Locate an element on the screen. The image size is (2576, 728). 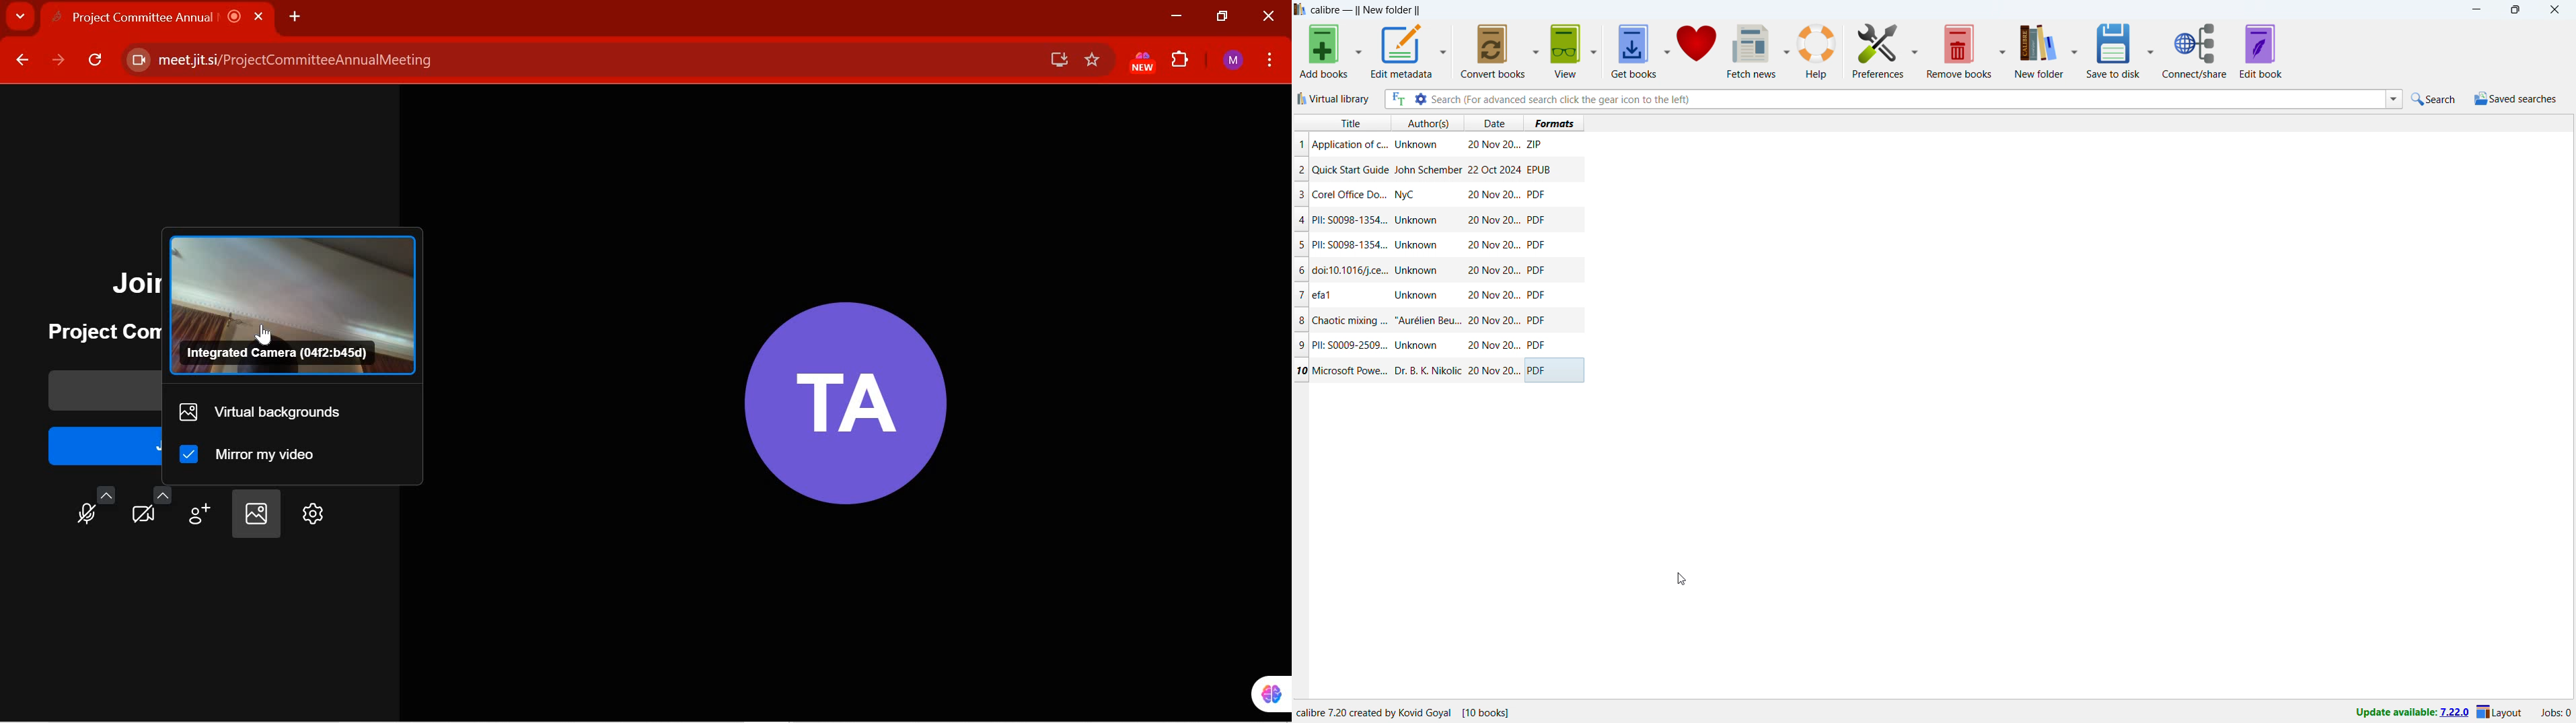
Title is located at coordinates (1351, 123).